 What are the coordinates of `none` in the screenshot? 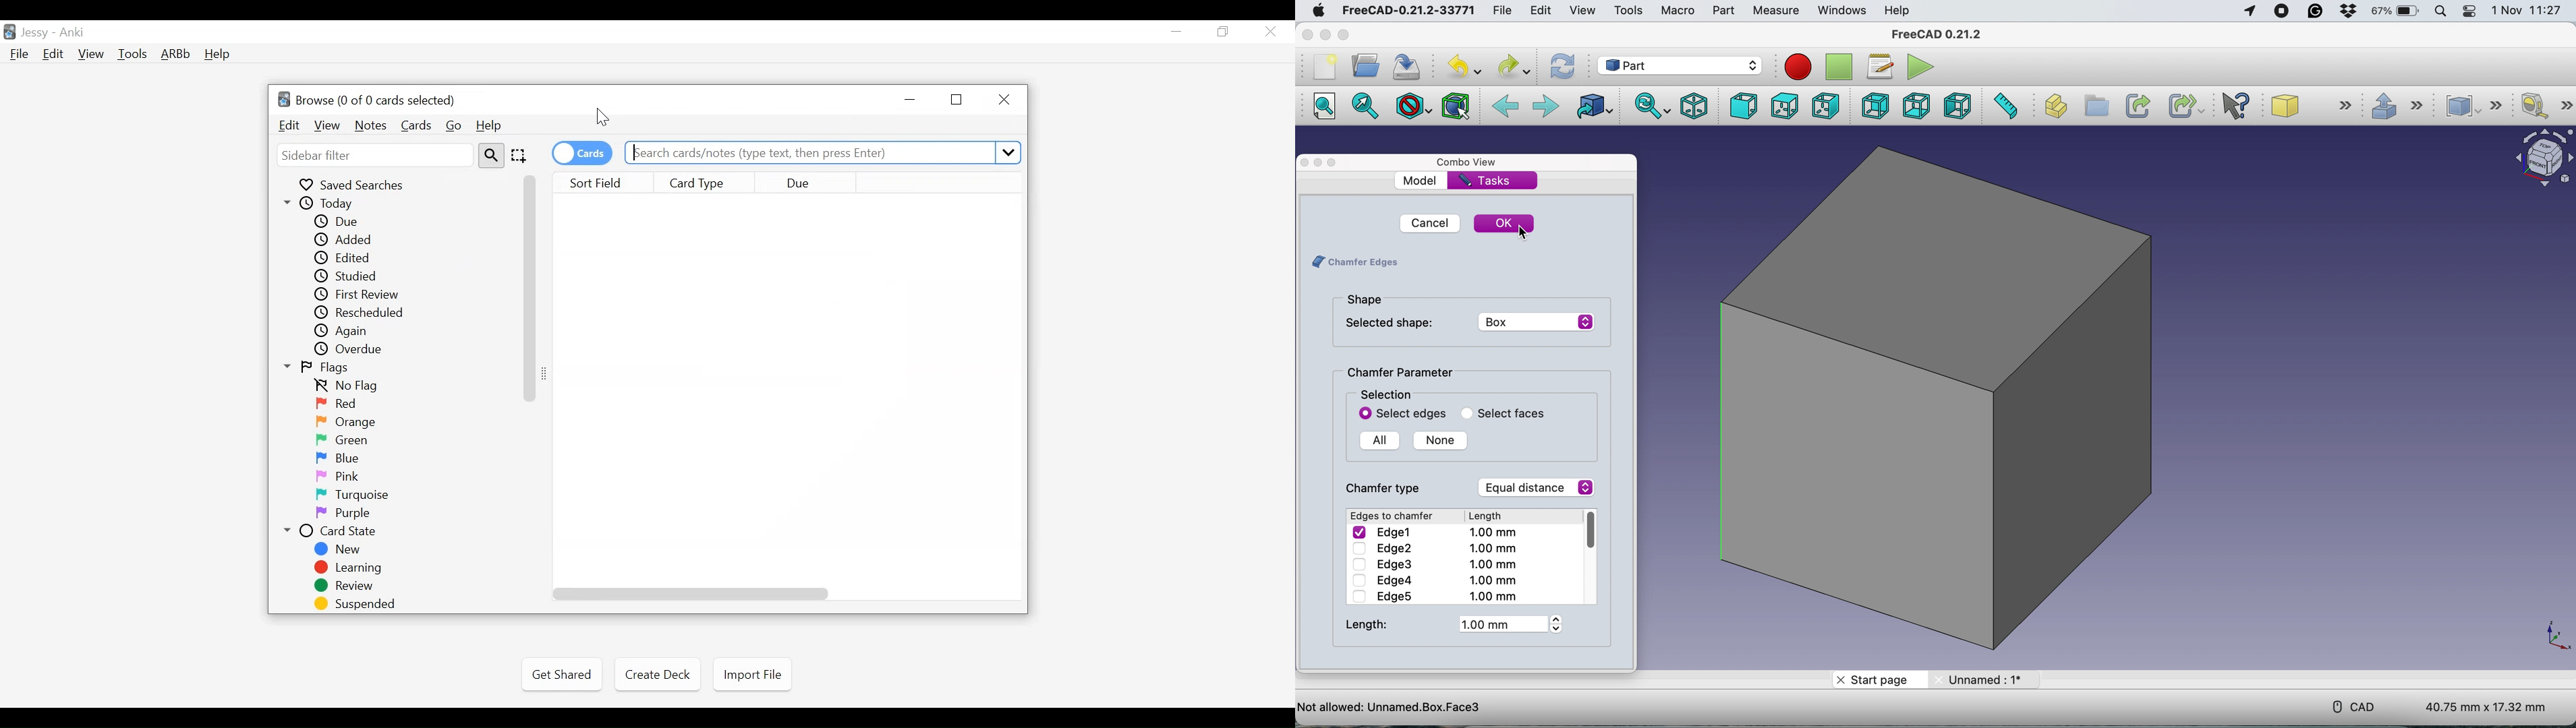 It's located at (1443, 441).